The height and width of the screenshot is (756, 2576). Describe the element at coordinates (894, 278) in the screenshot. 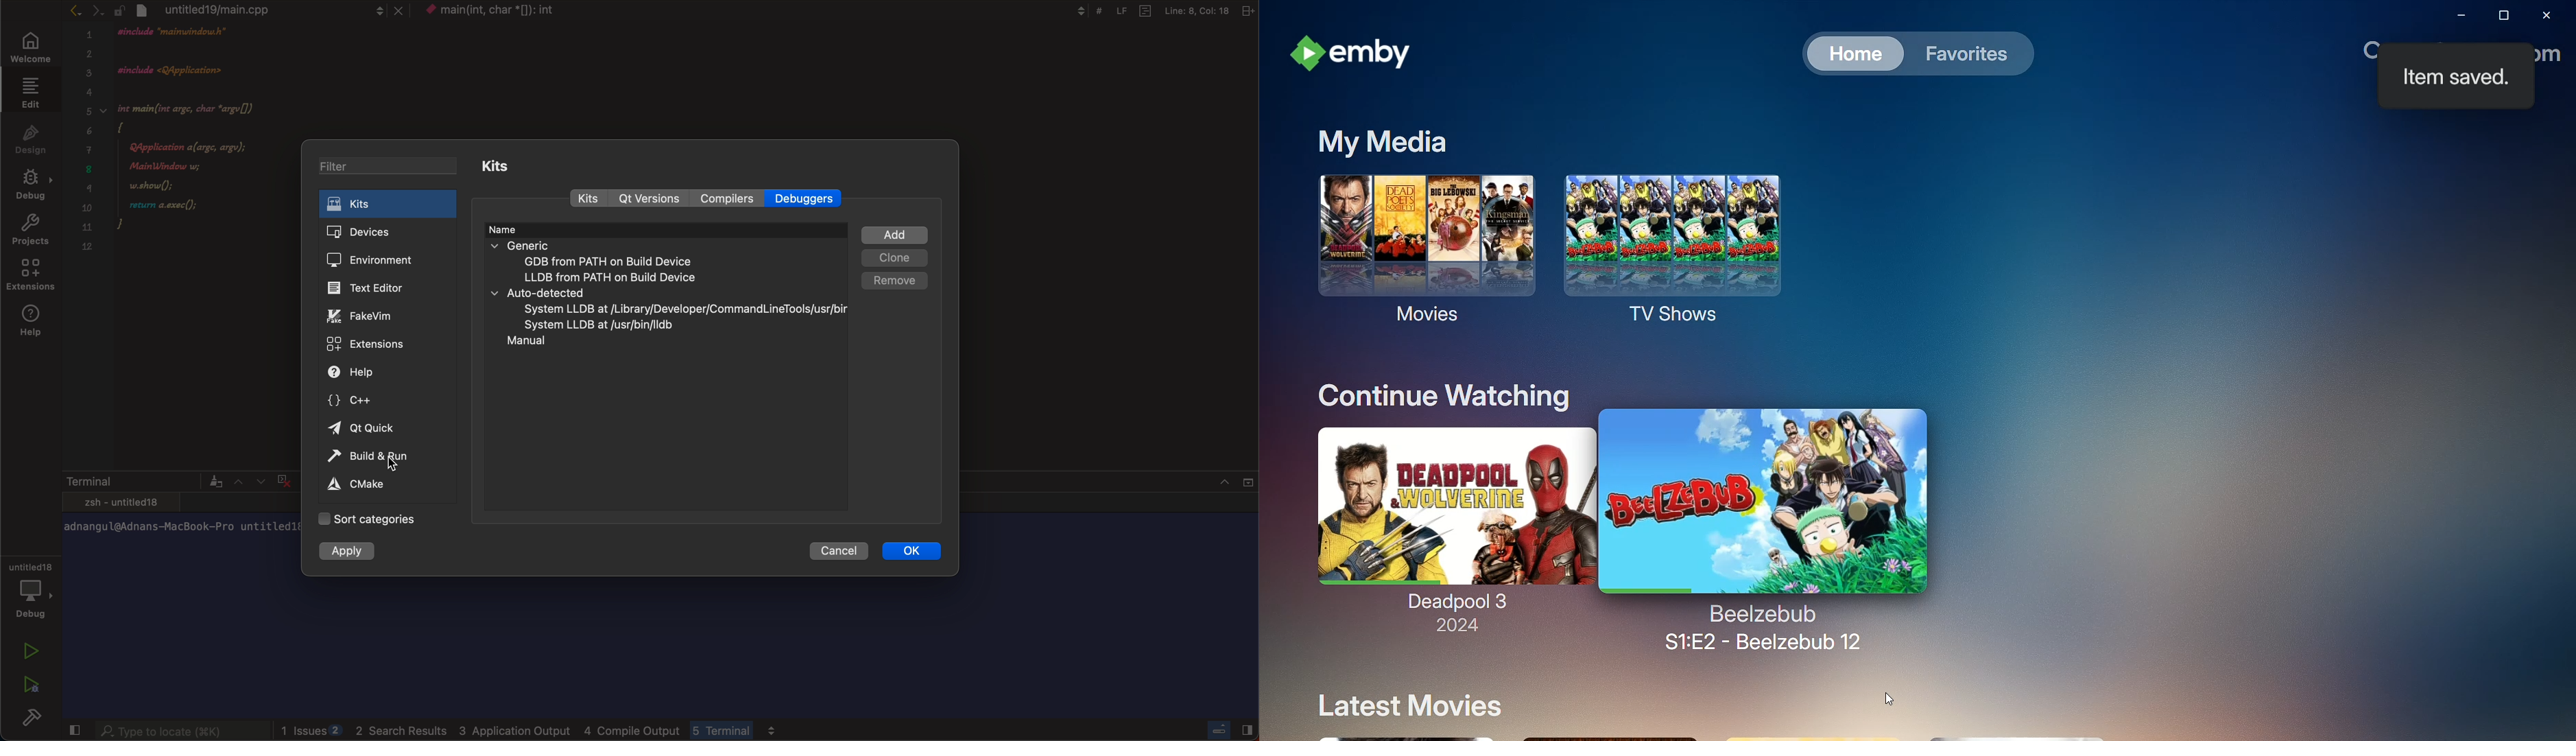

I see `remove` at that location.